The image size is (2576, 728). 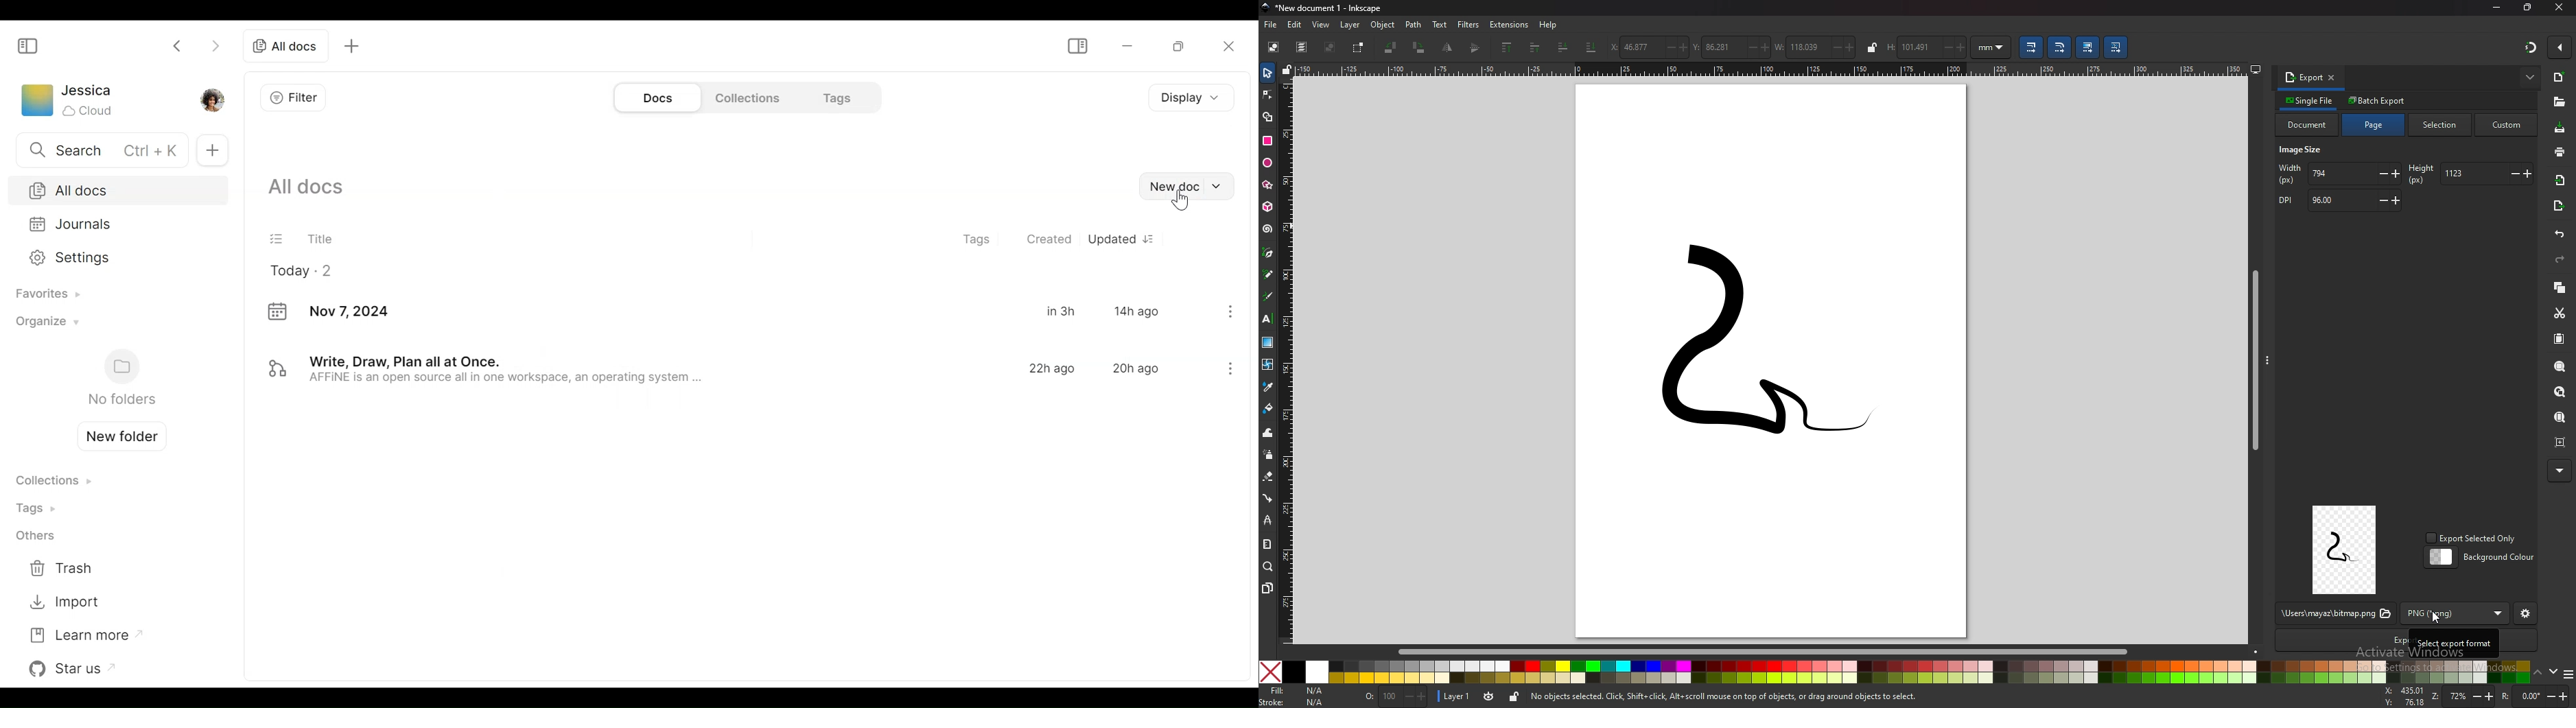 I want to click on Trash, so click(x=64, y=569).